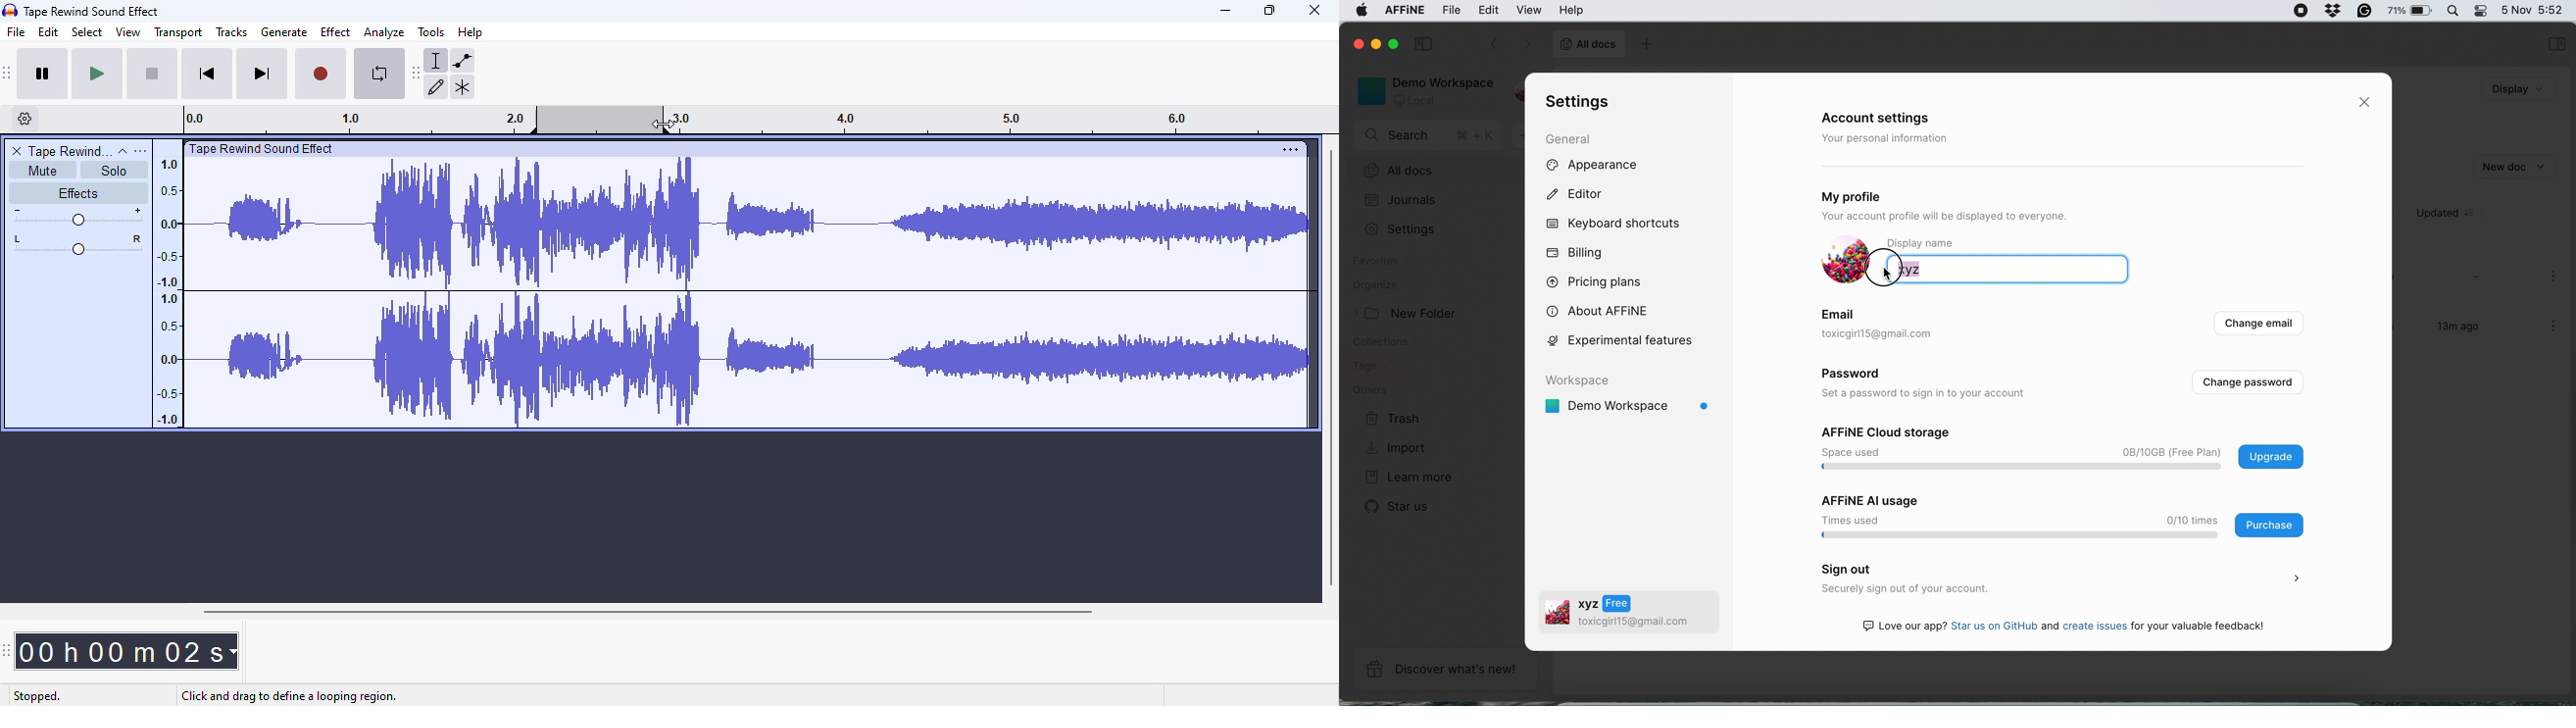 The height and width of the screenshot is (728, 2576). What do you see at coordinates (77, 218) in the screenshot?
I see `volume` at bounding box center [77, 218].